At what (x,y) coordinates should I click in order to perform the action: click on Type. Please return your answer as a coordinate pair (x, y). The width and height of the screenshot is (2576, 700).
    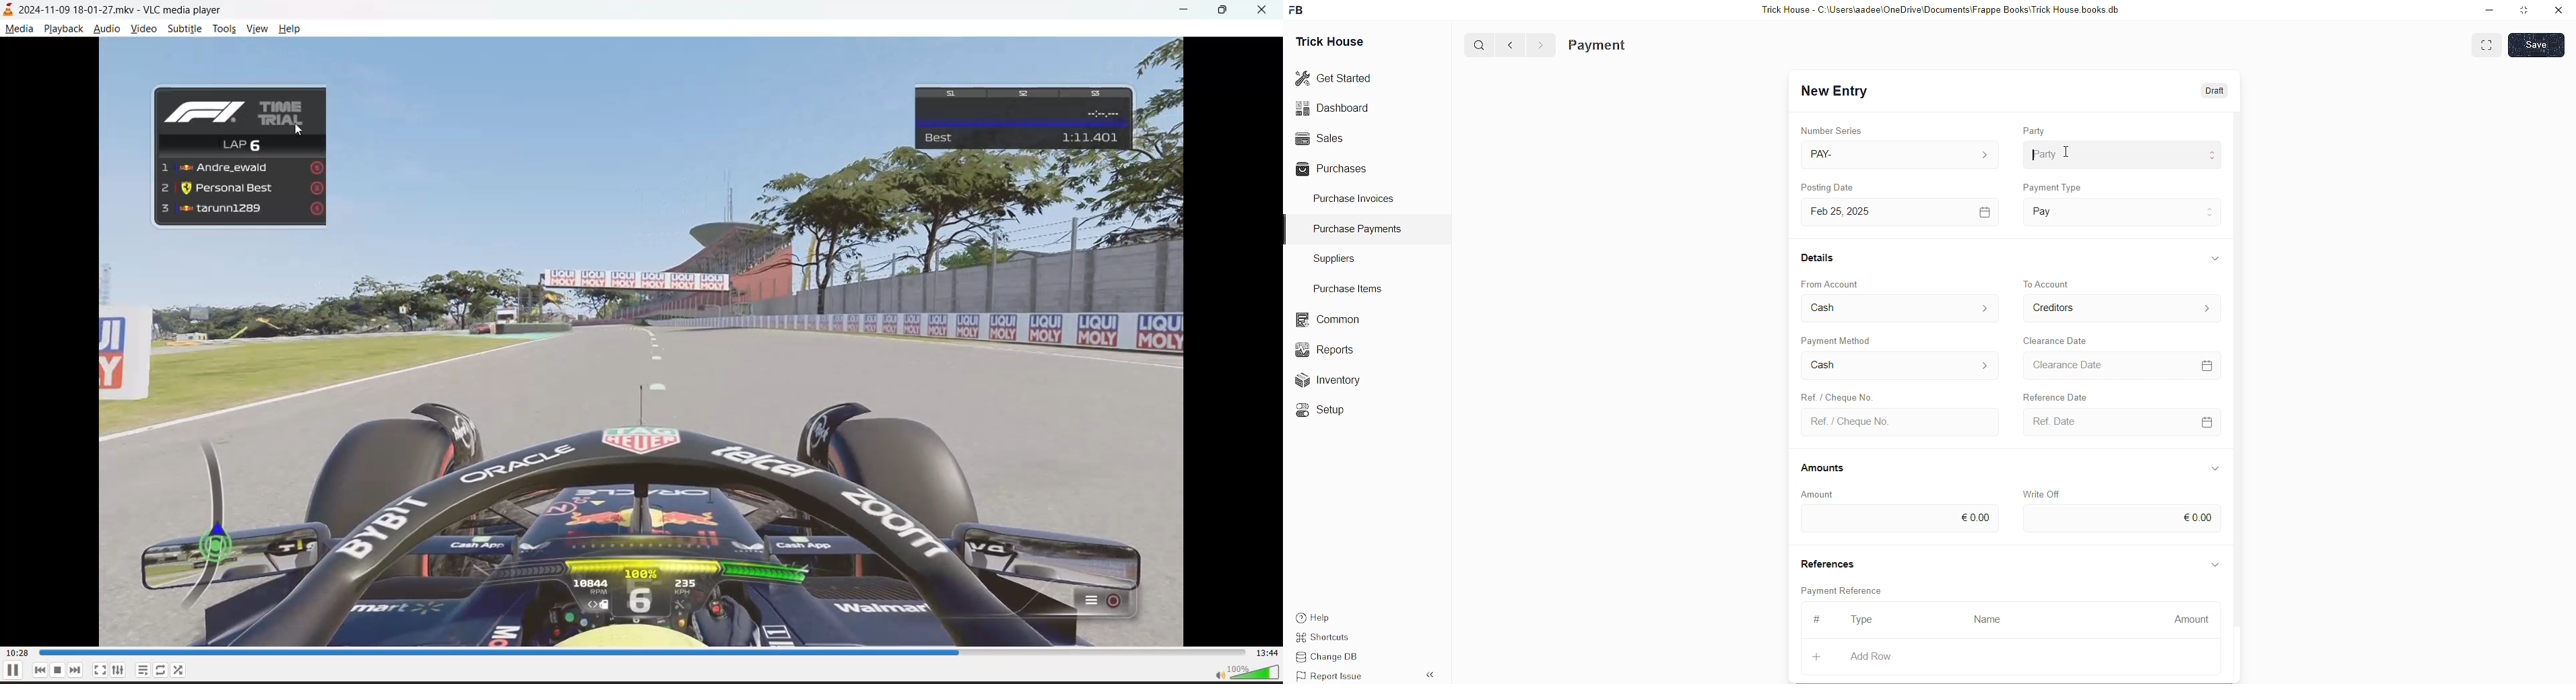
    Looking at the image, I should click on (1867, 621).